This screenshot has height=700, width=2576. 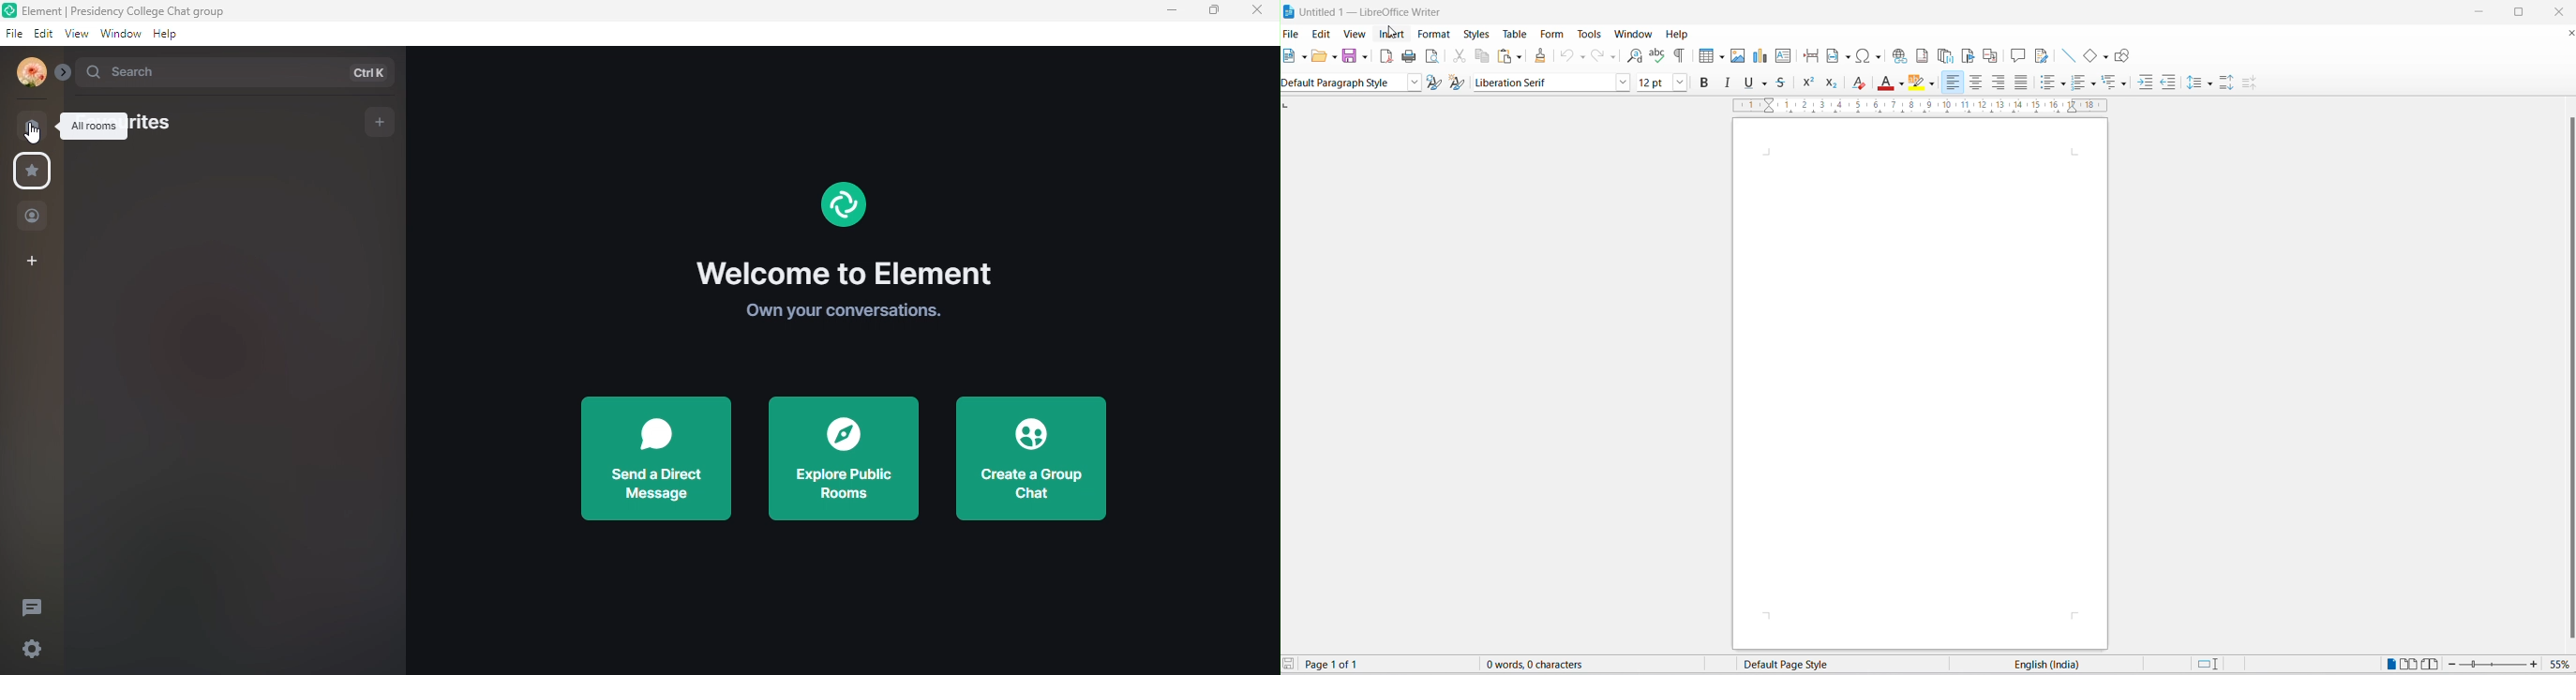 What do you see at coordinates (843, 255) in the screenshot?
I see `Welcome to Element
Own your conversations.` at bounding box center [843, 255].